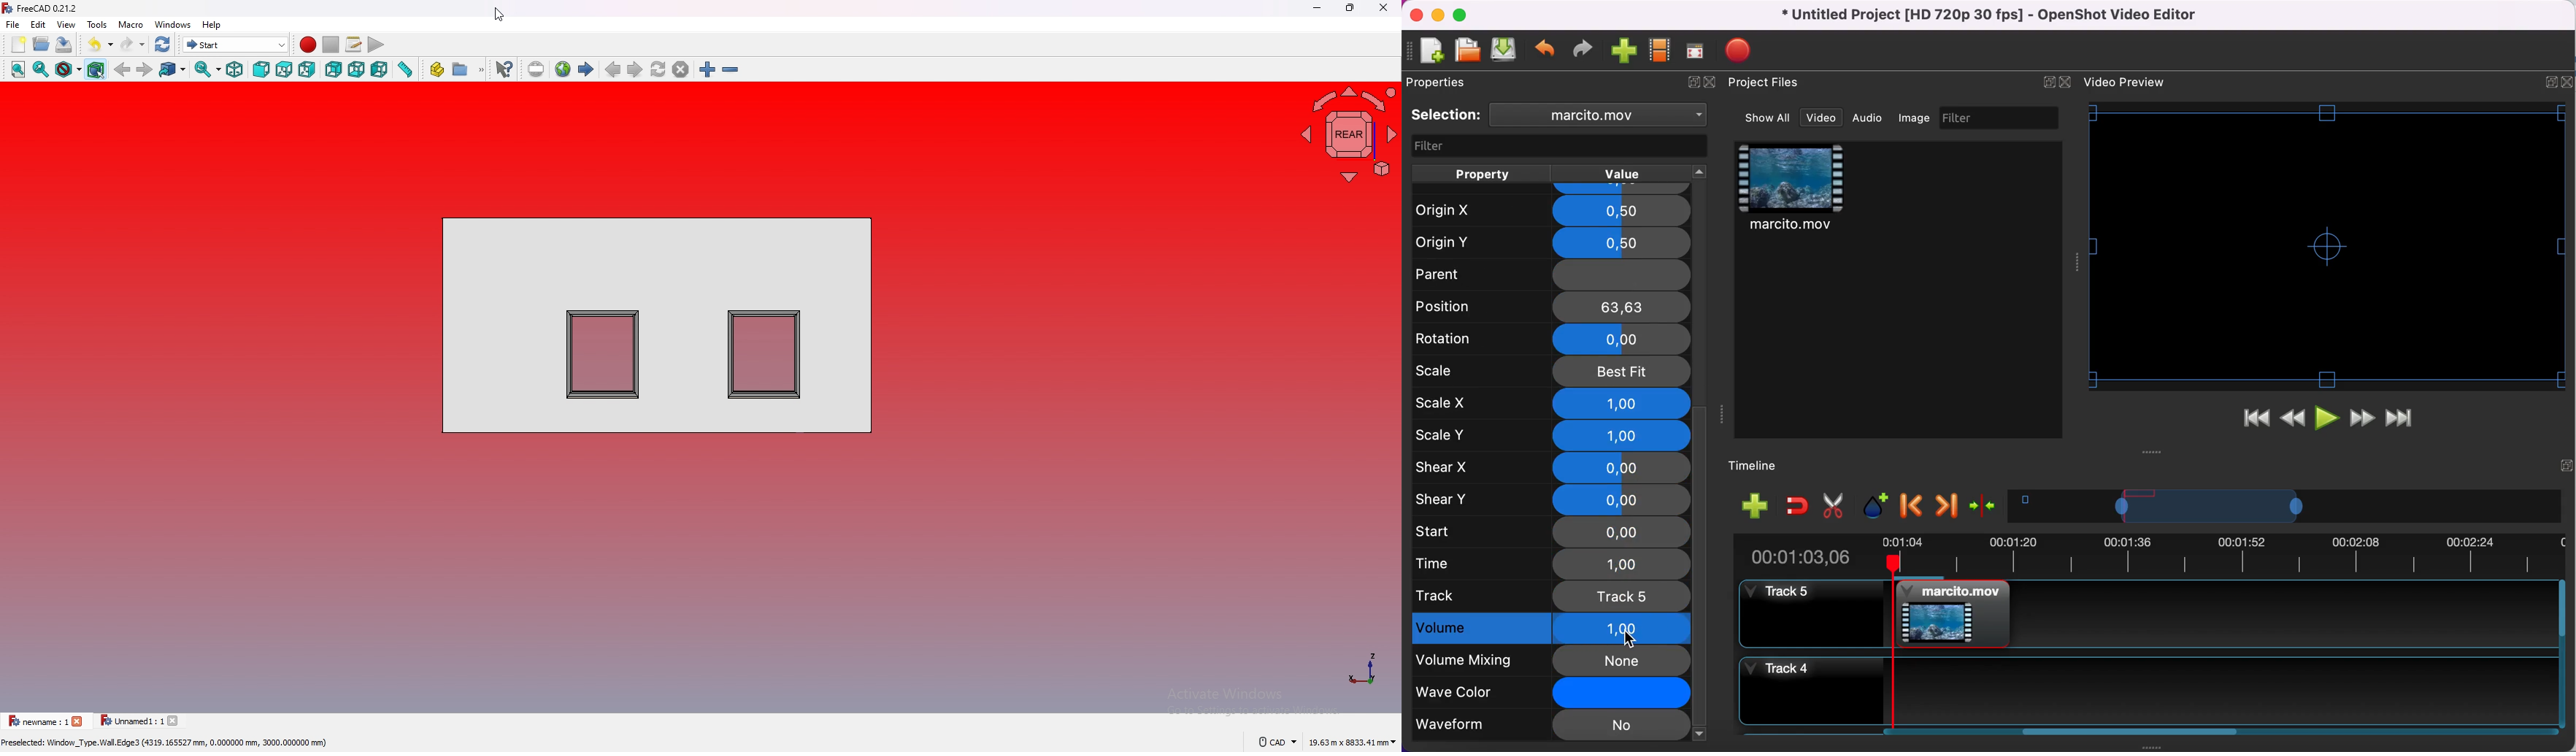  Describe the element at coordinates (308, 70) in the screenshot. I see `right` at that location.